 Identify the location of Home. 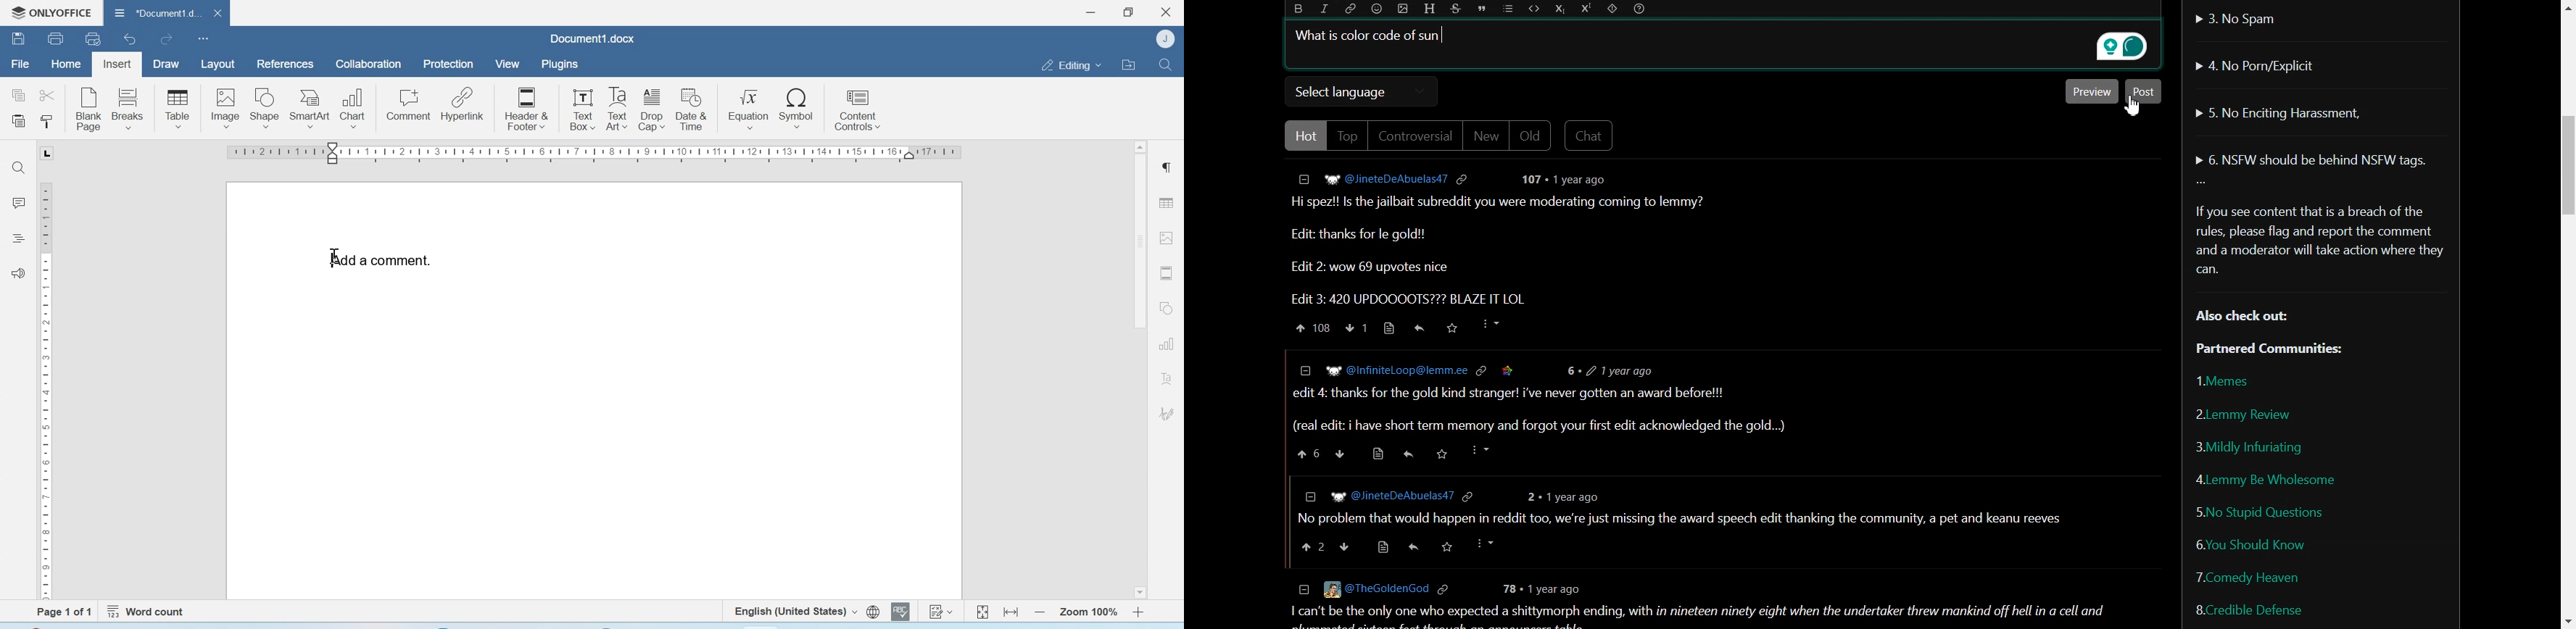
(65, 63).